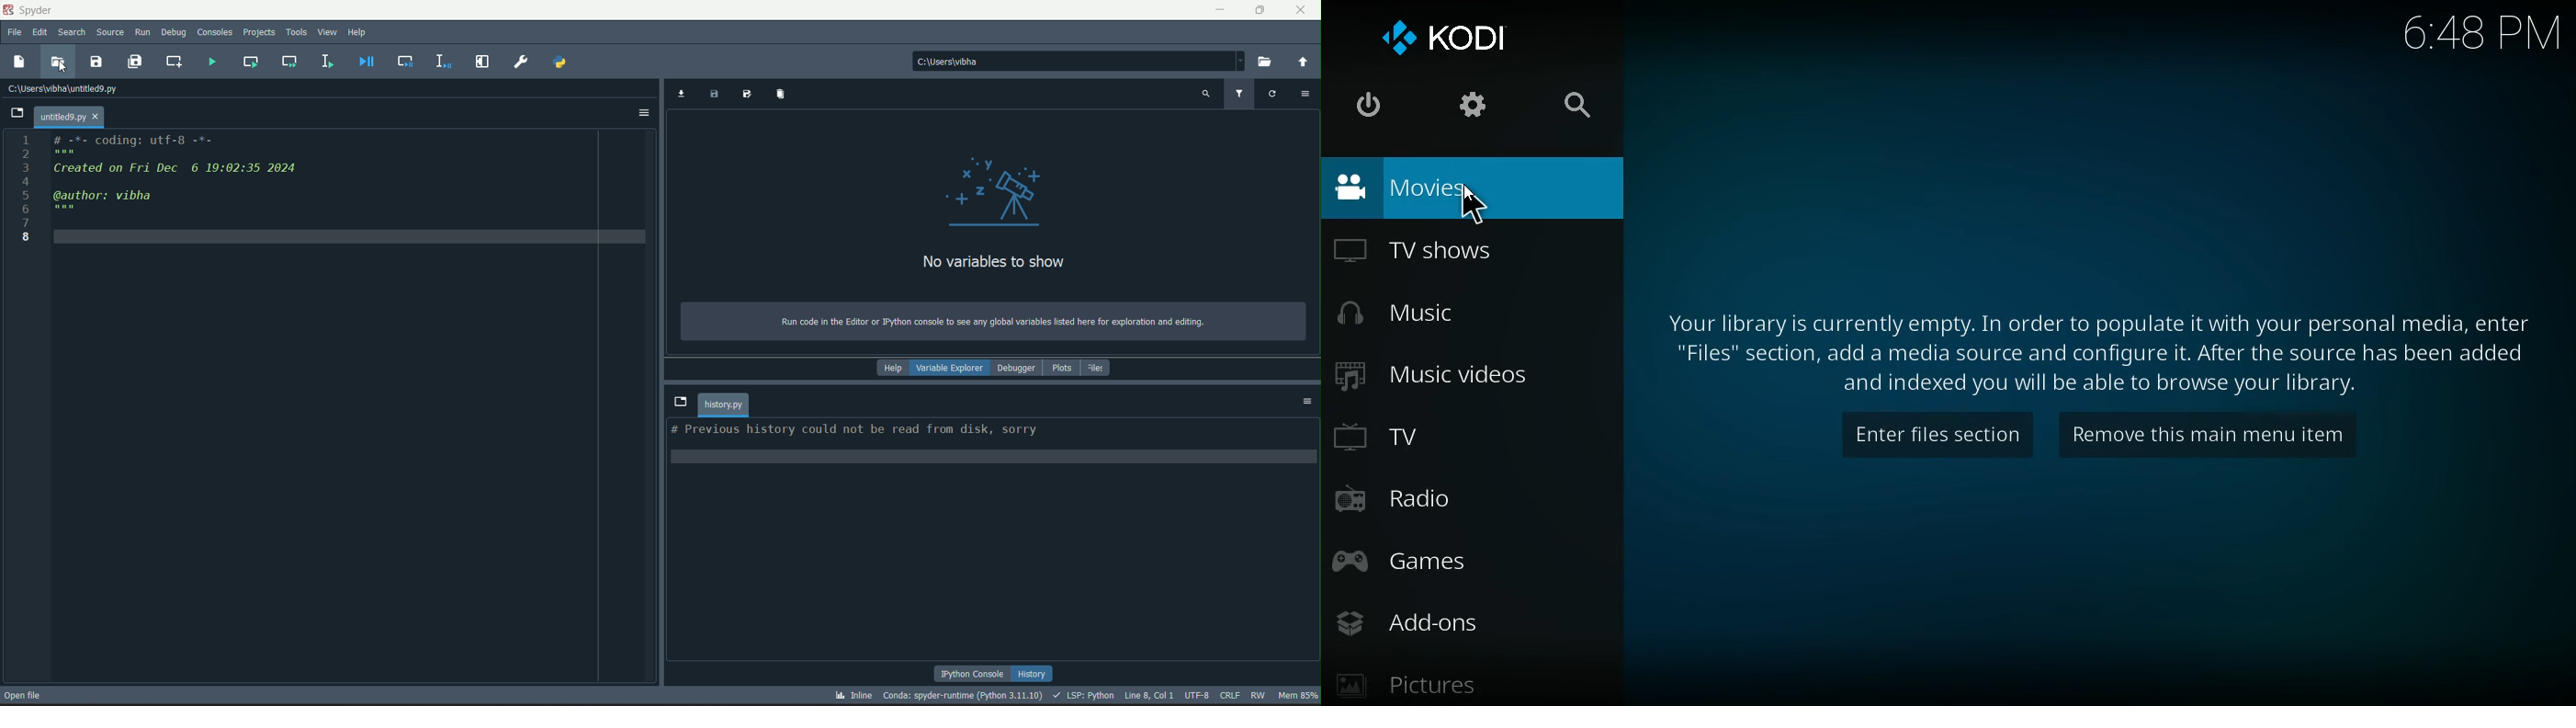 The image size is (2576, 728). I want to click on plots, so click(1062, 367).